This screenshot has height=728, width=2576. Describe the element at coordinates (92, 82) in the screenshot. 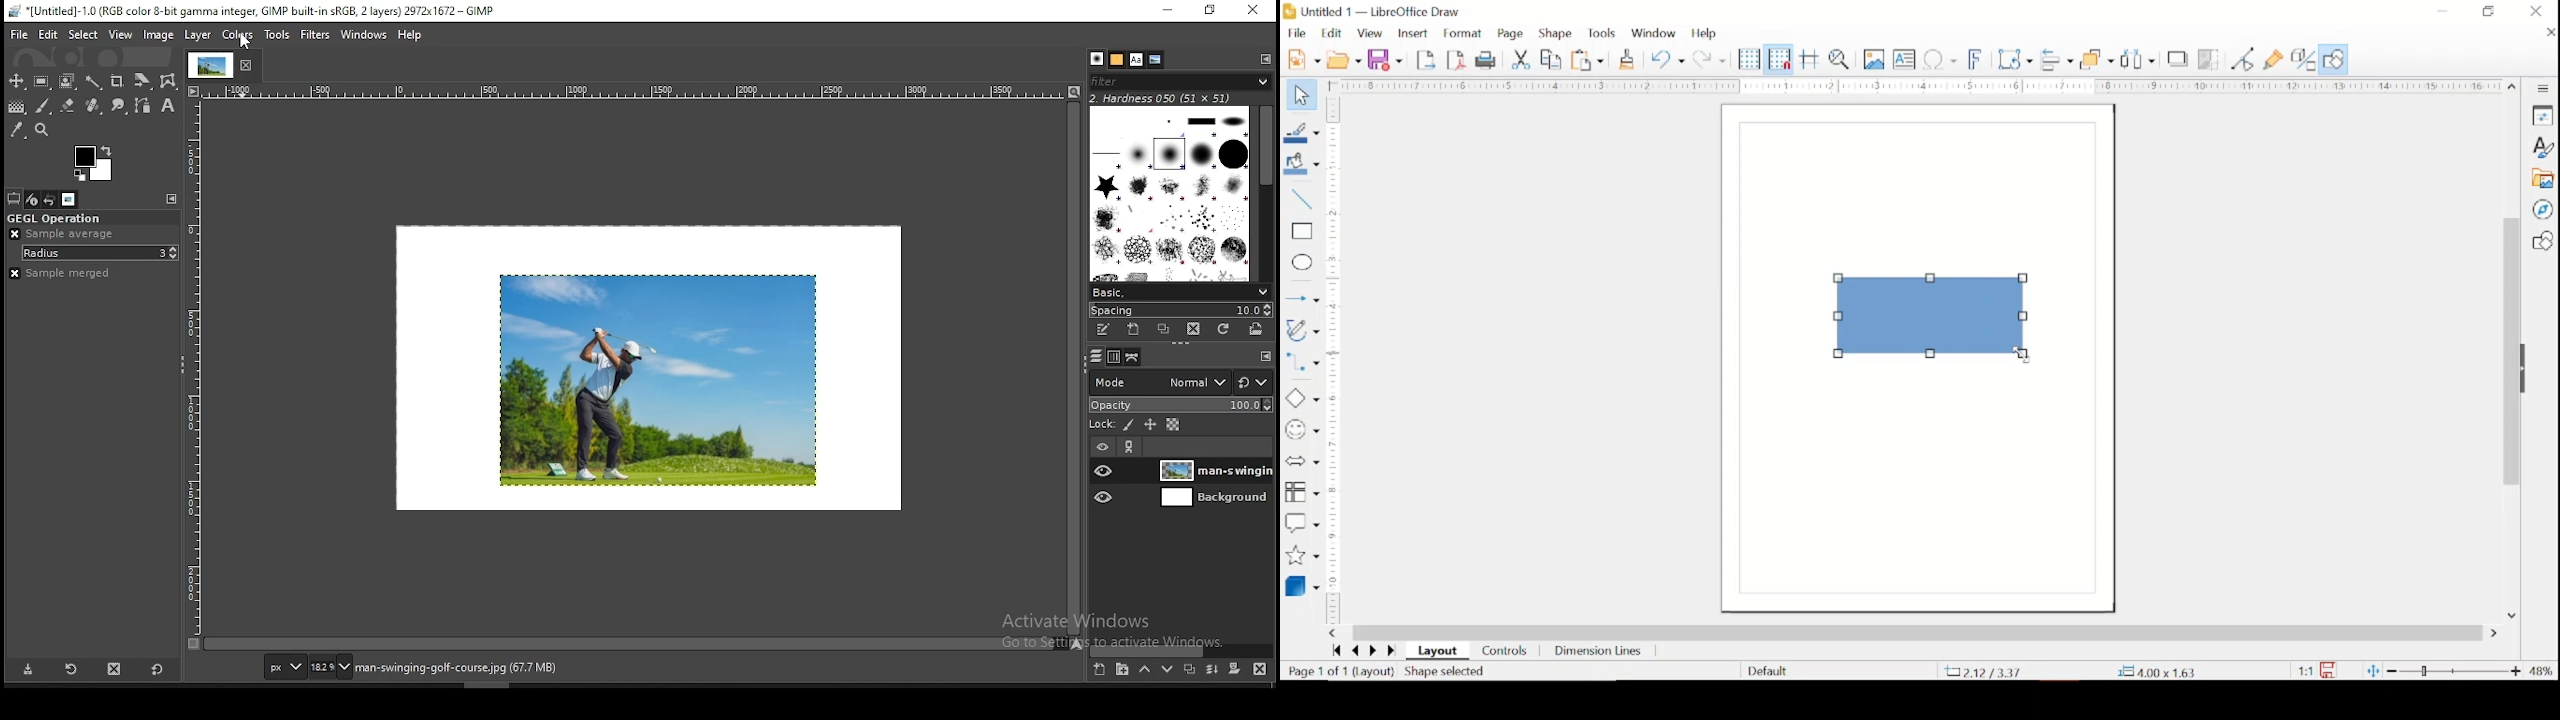

I see `fuzzy select tool` at that location.